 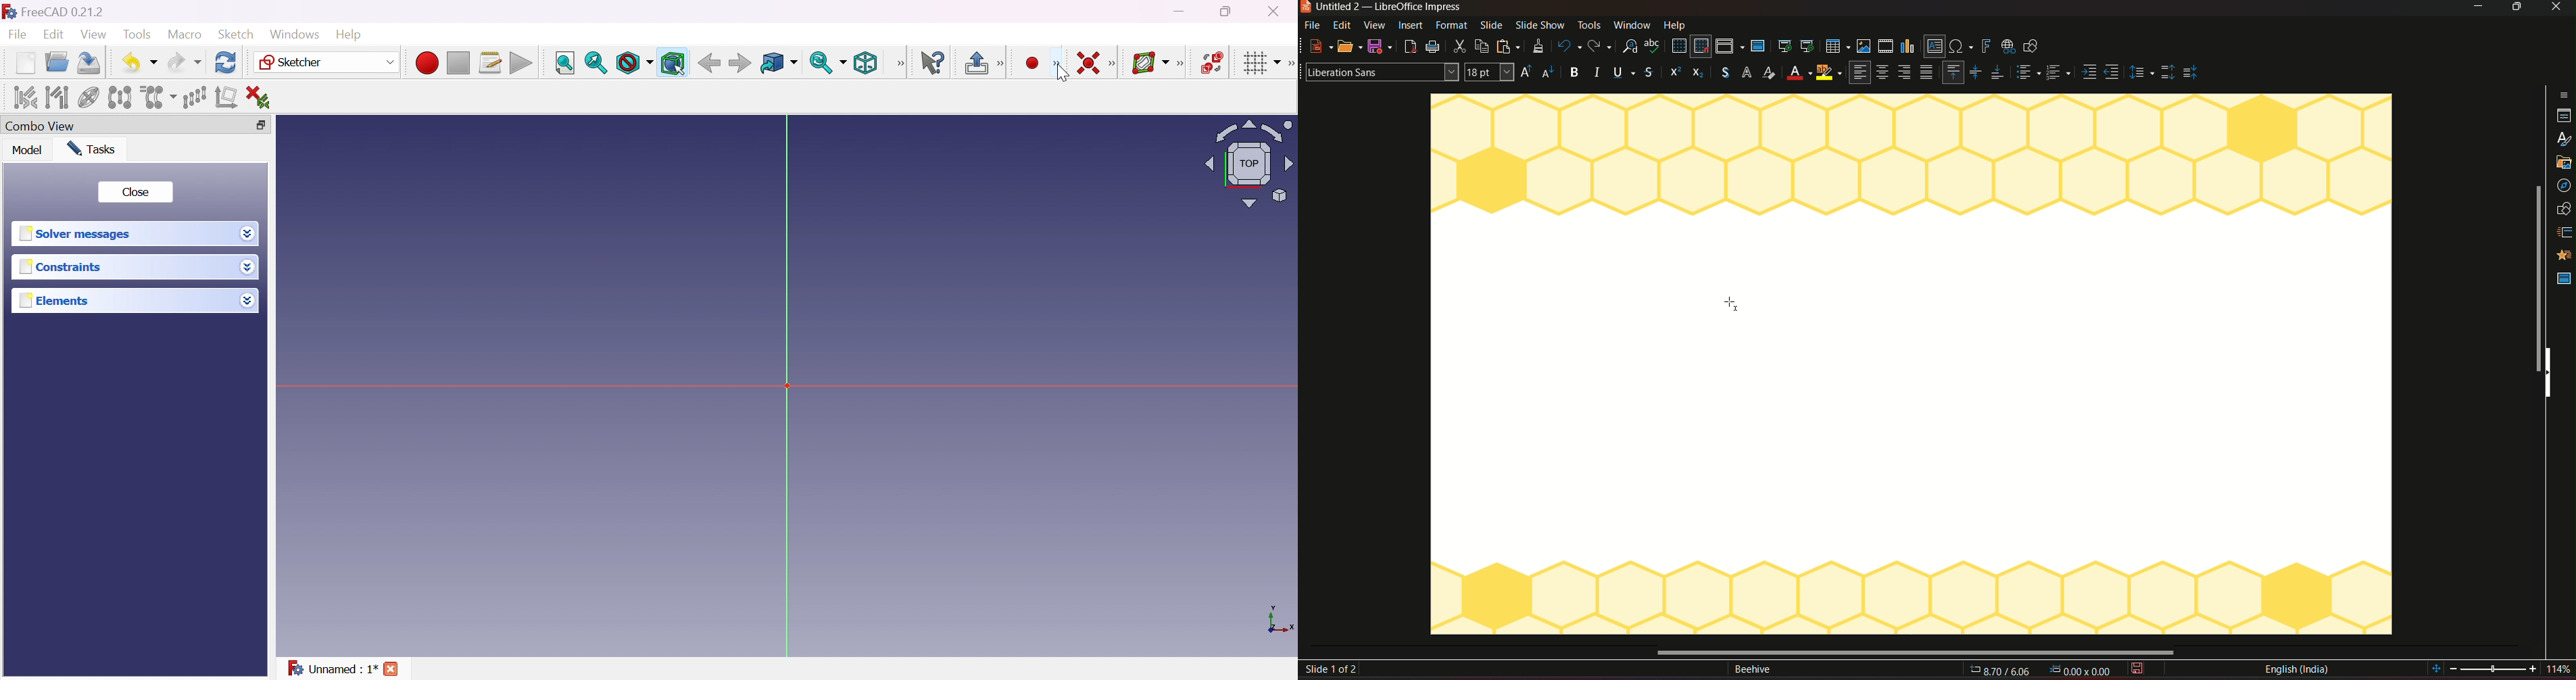 What do you see at coordinates (2564, 254) in the screenshot?
I see `master slide` at bounding box center [2564, 254].